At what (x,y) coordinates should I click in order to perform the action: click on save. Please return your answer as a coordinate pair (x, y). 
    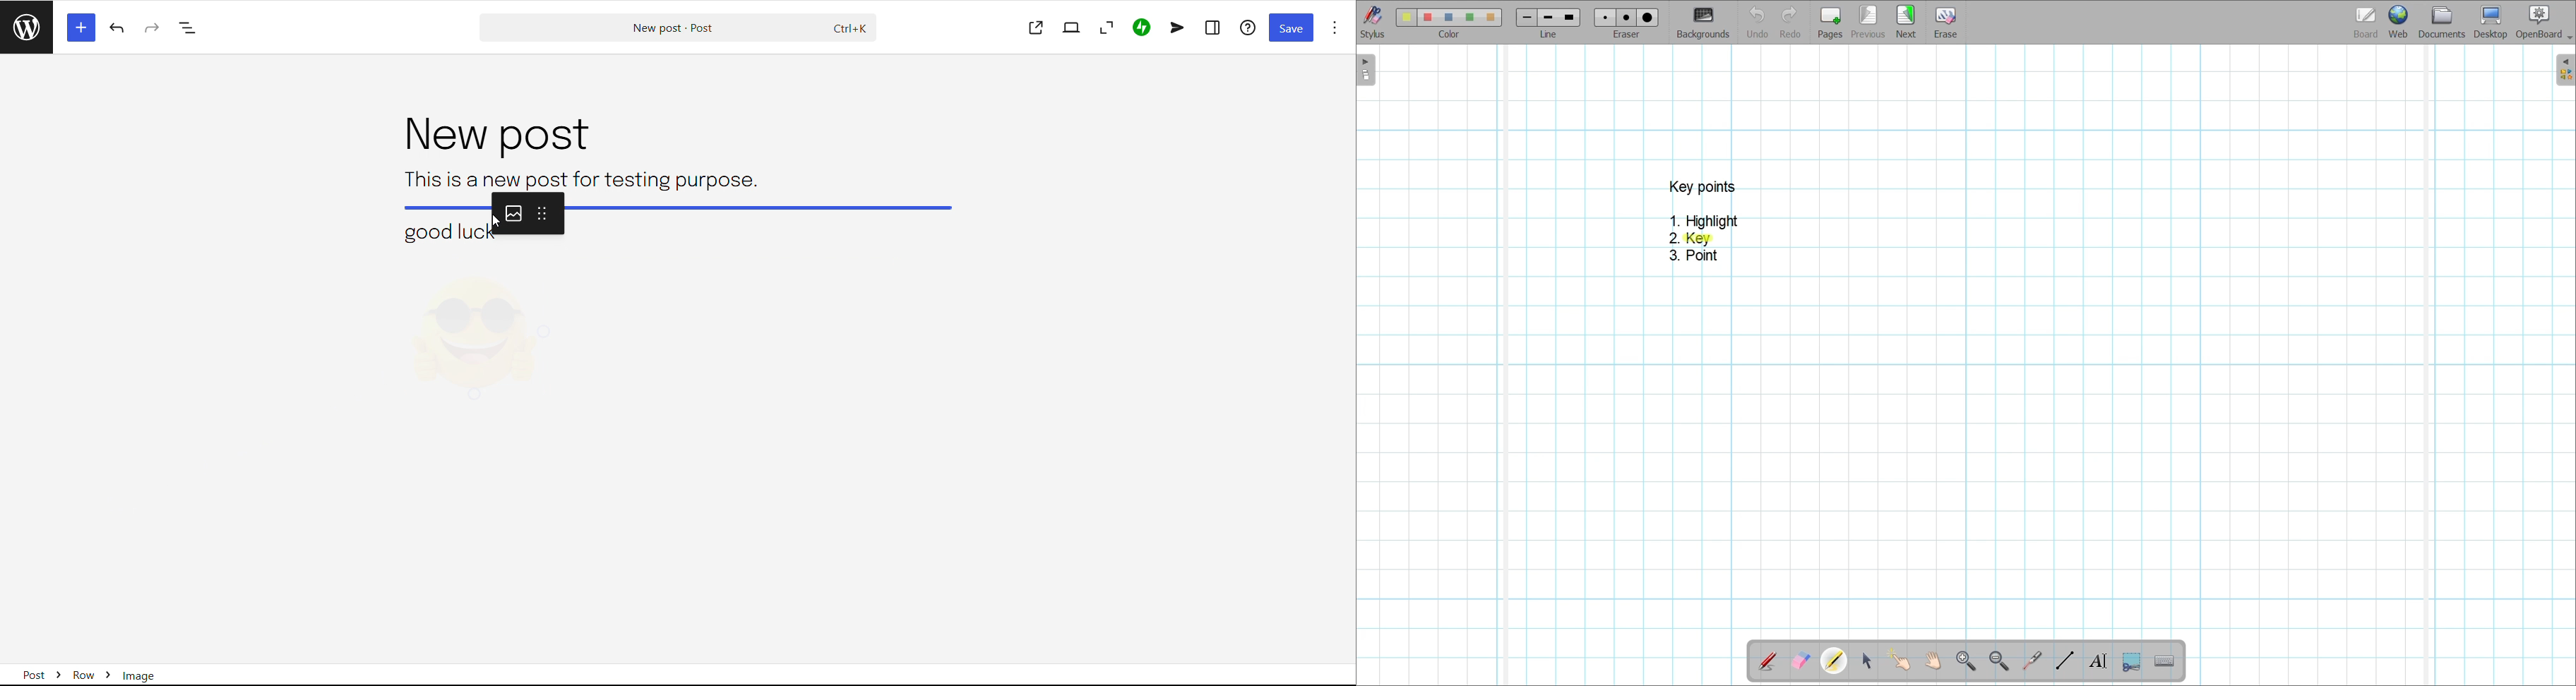
    Looking at the image, I should click on (1291, 28).